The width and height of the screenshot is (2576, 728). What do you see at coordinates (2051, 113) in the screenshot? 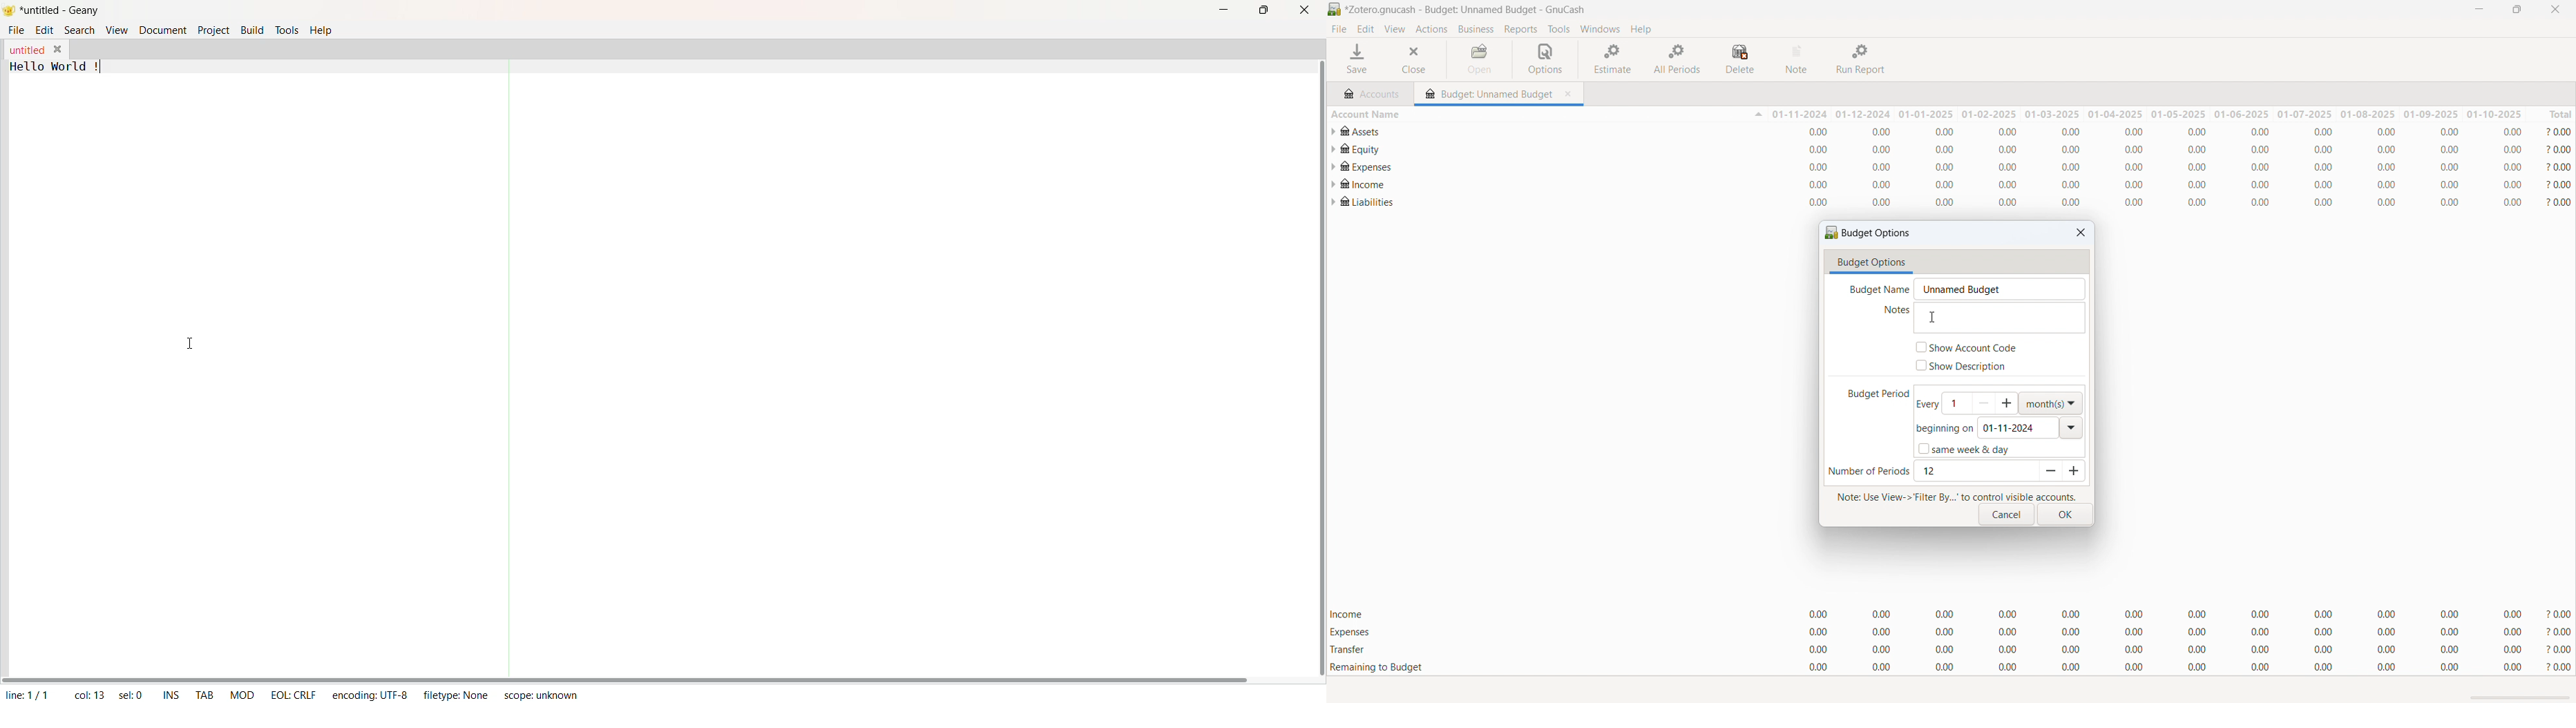
I see `01-03-2025` at bounding box center [2051, 113].